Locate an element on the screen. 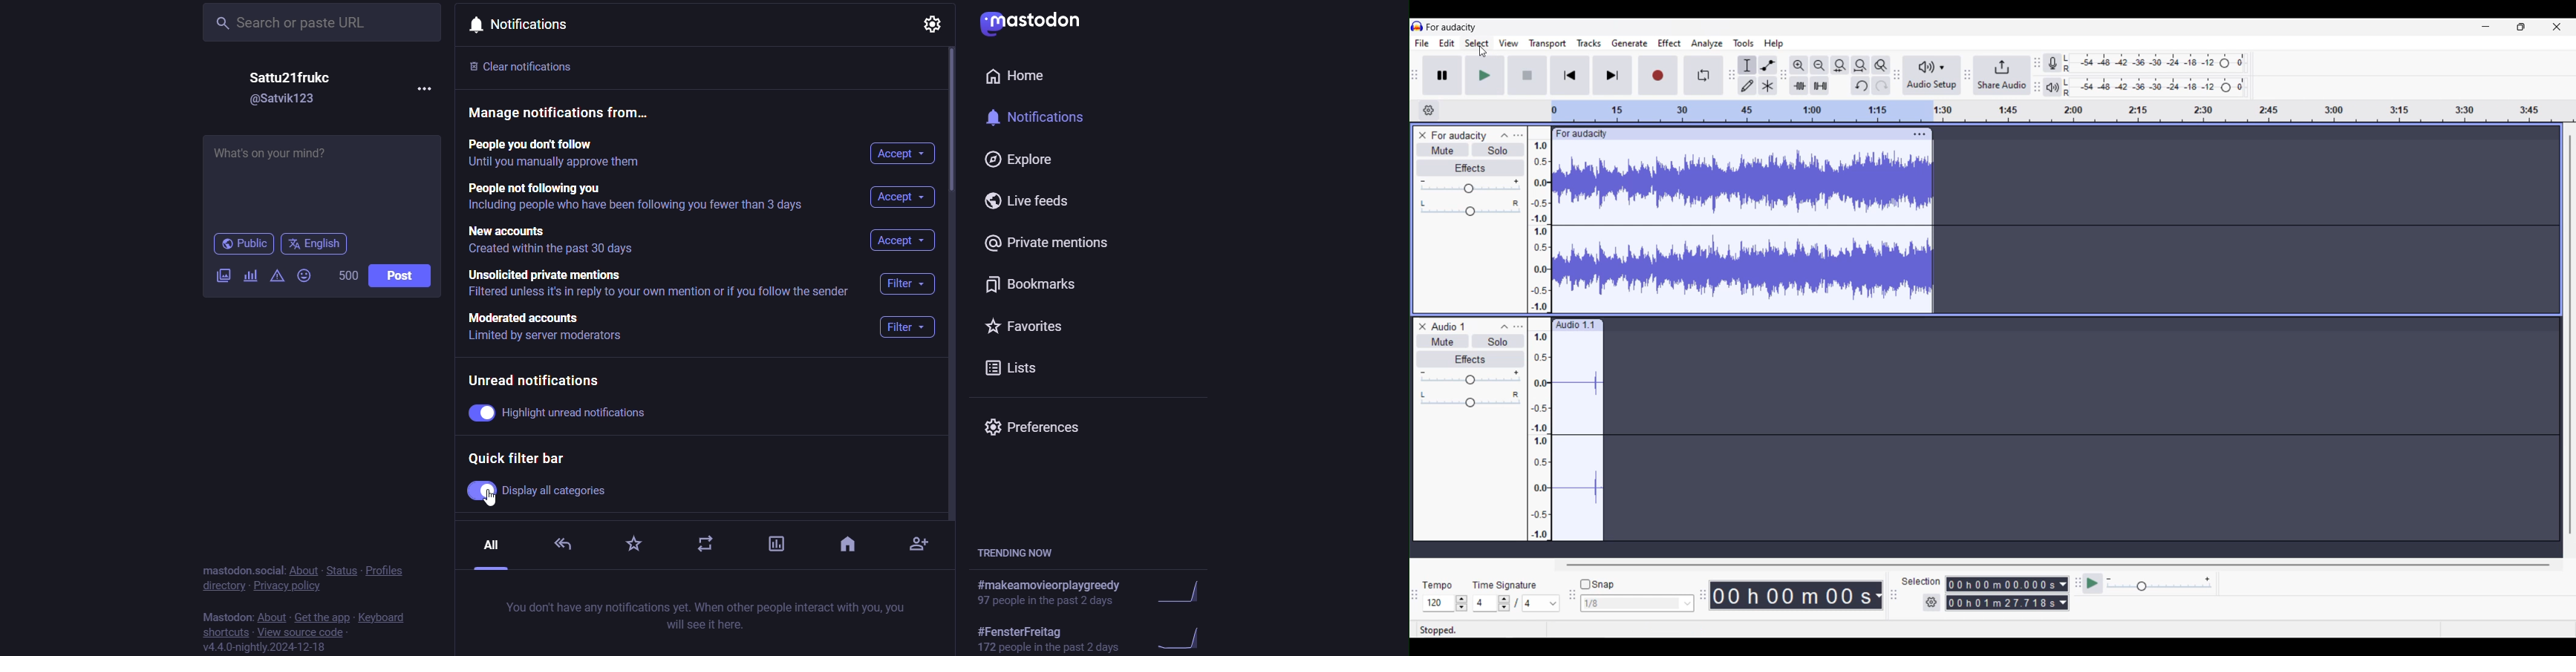  Record/Record new track is located at coordinates (1659, 75).